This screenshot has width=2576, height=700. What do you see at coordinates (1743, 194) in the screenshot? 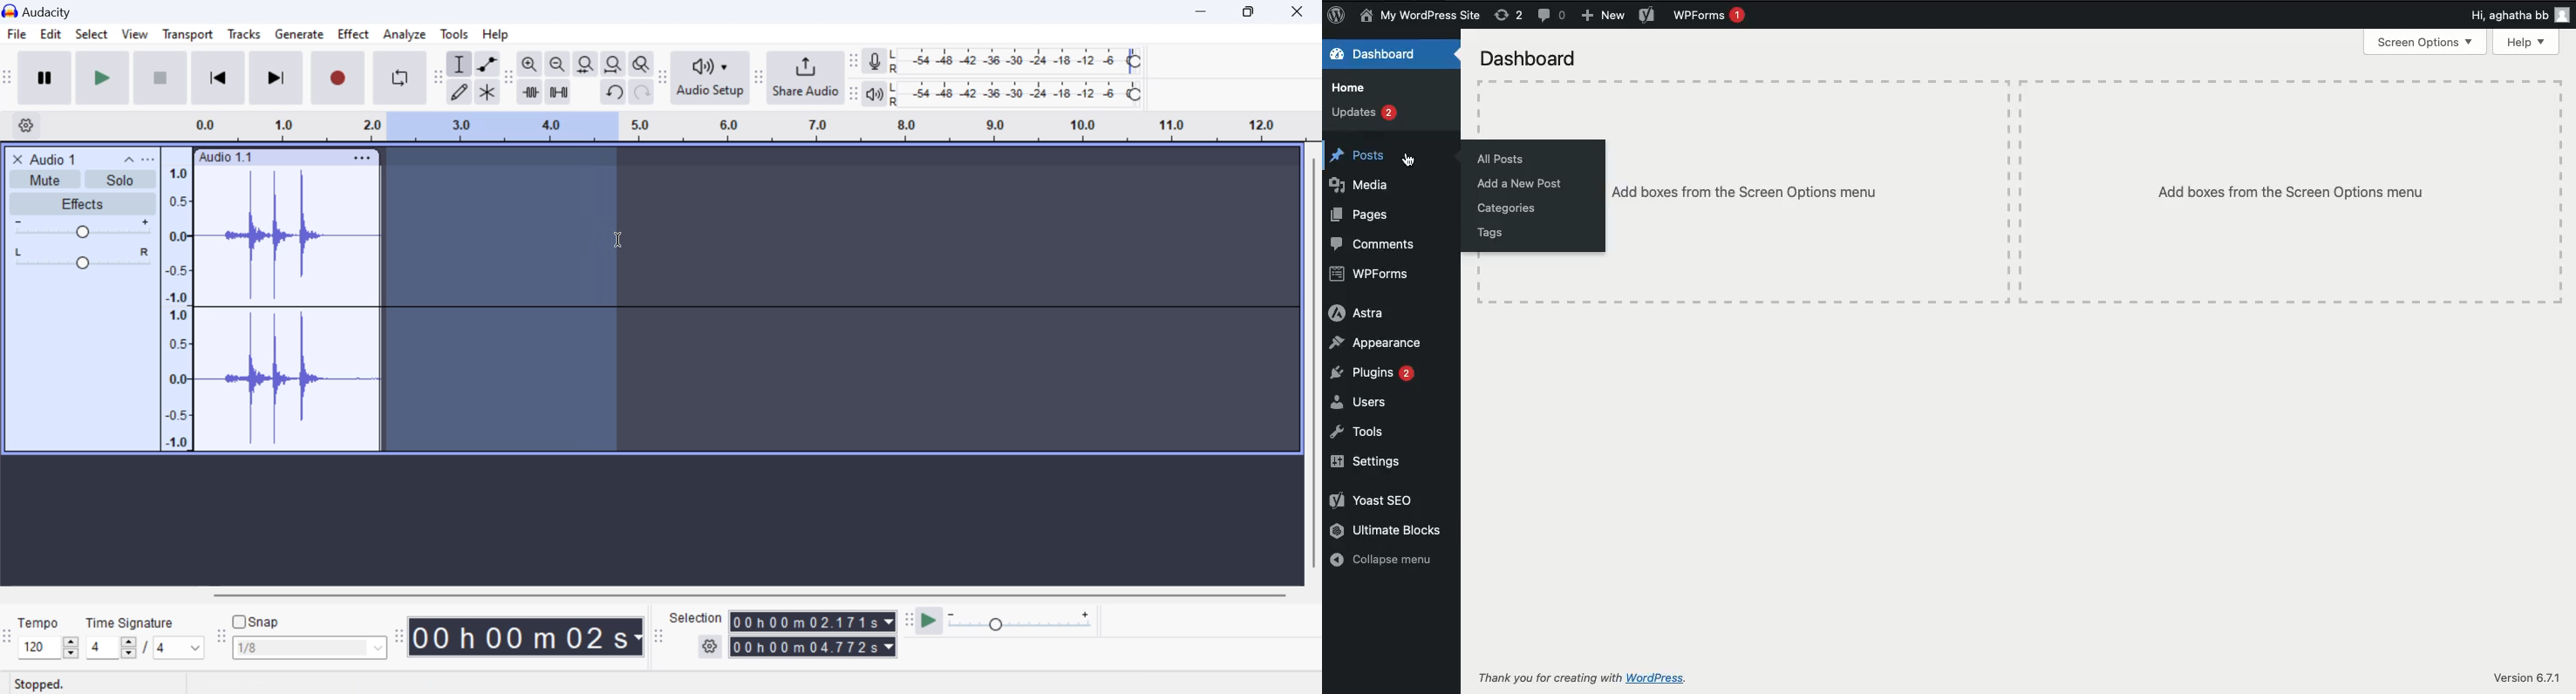
I see `Add boxes from the Screen options menu` at bounding box center [1743, 194].